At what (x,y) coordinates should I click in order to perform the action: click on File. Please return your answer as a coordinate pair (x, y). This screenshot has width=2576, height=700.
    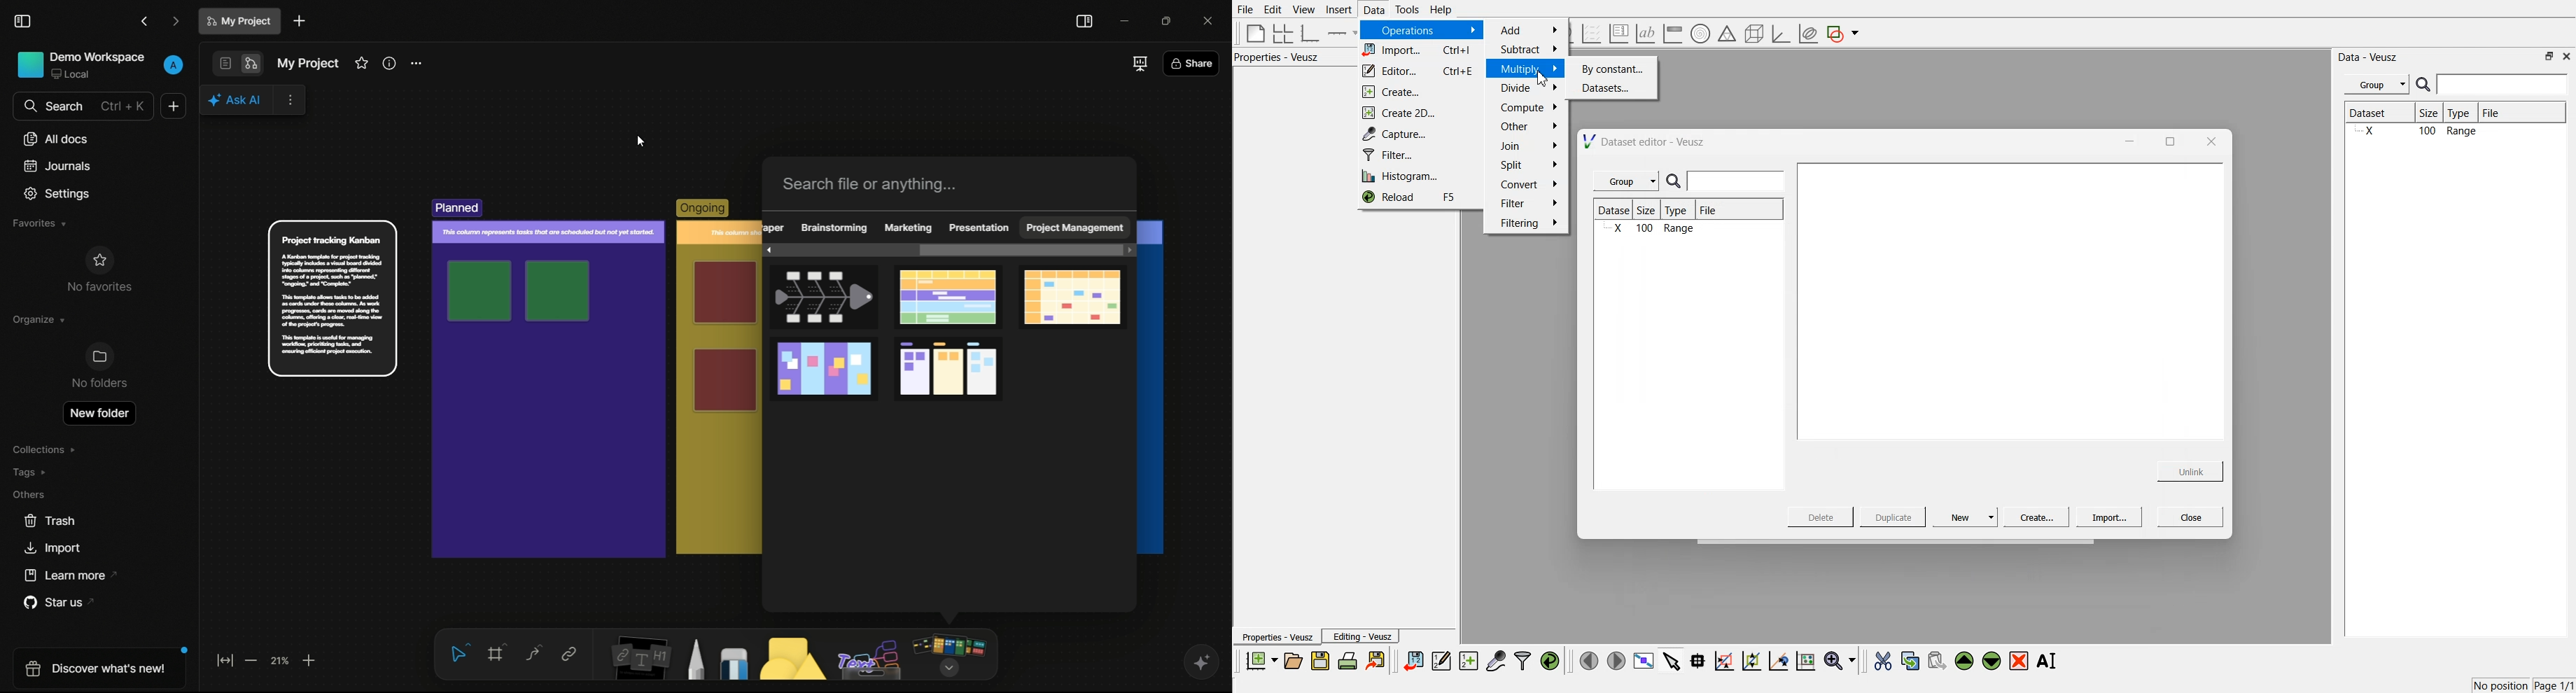
    Looking at the image, I should click on (1246, 10).